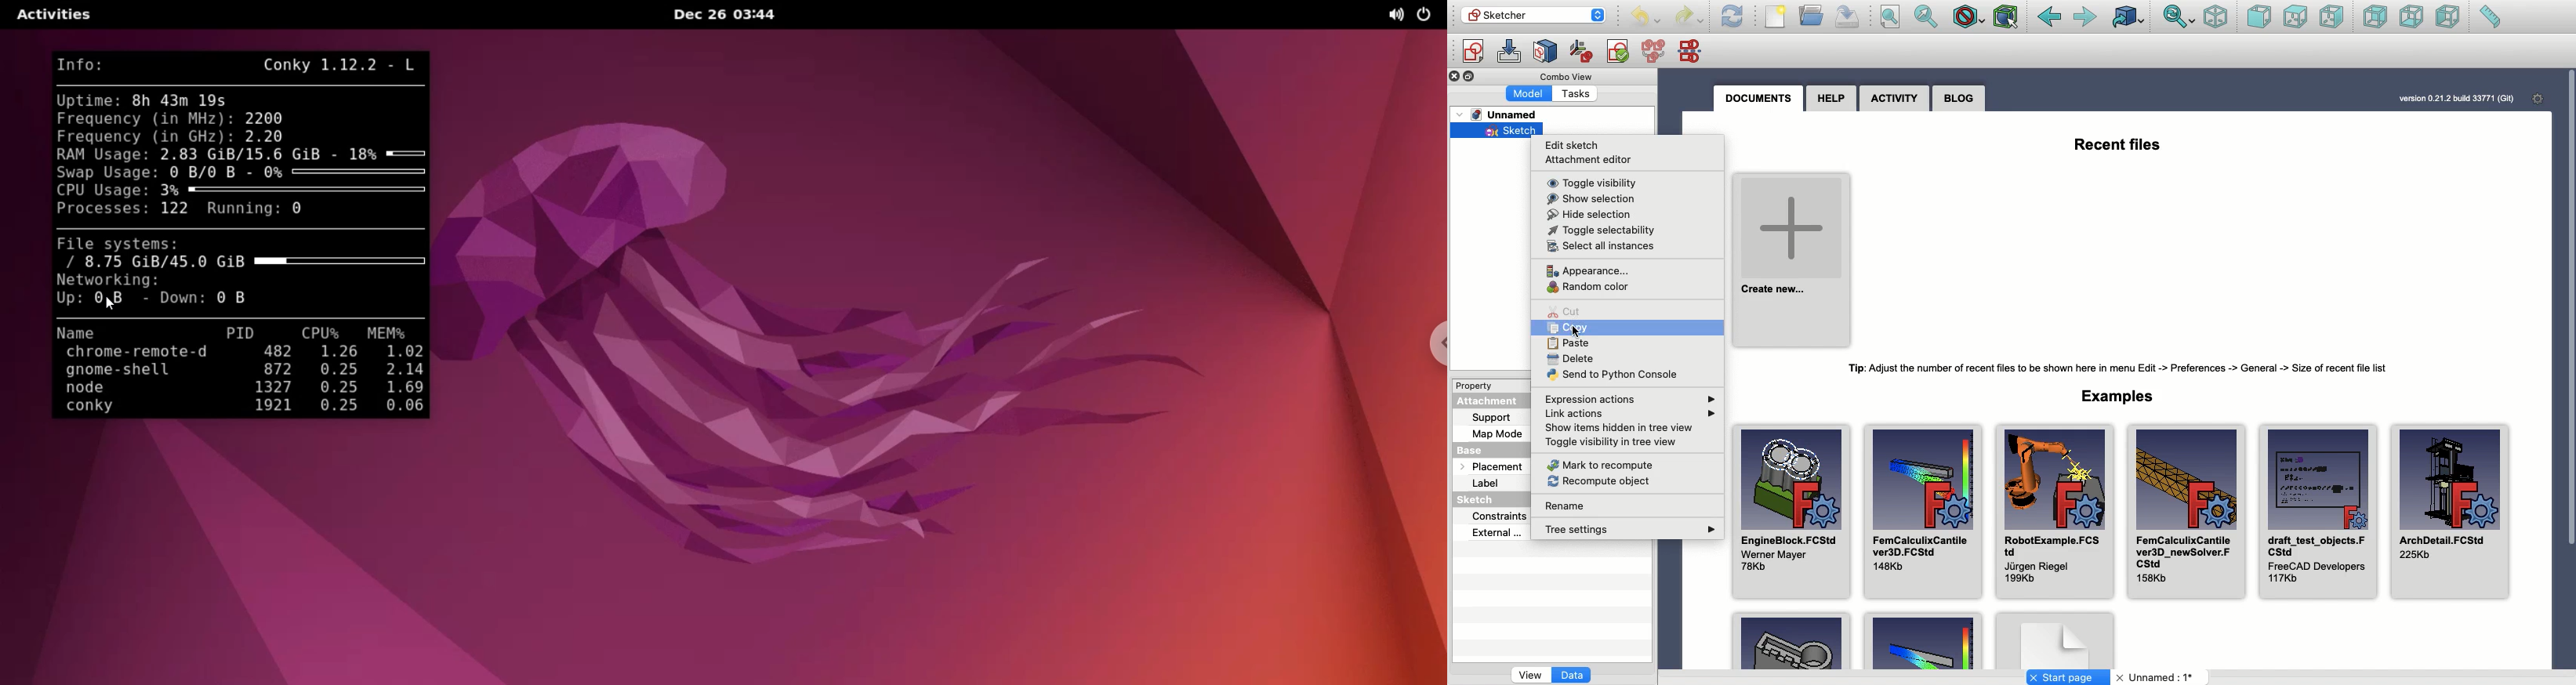 This screenshot has width=2576, height=700. What do you see at coordinates (1485, 448) in the screenshot?
I see `Base` at bounding box center [1485, 448].